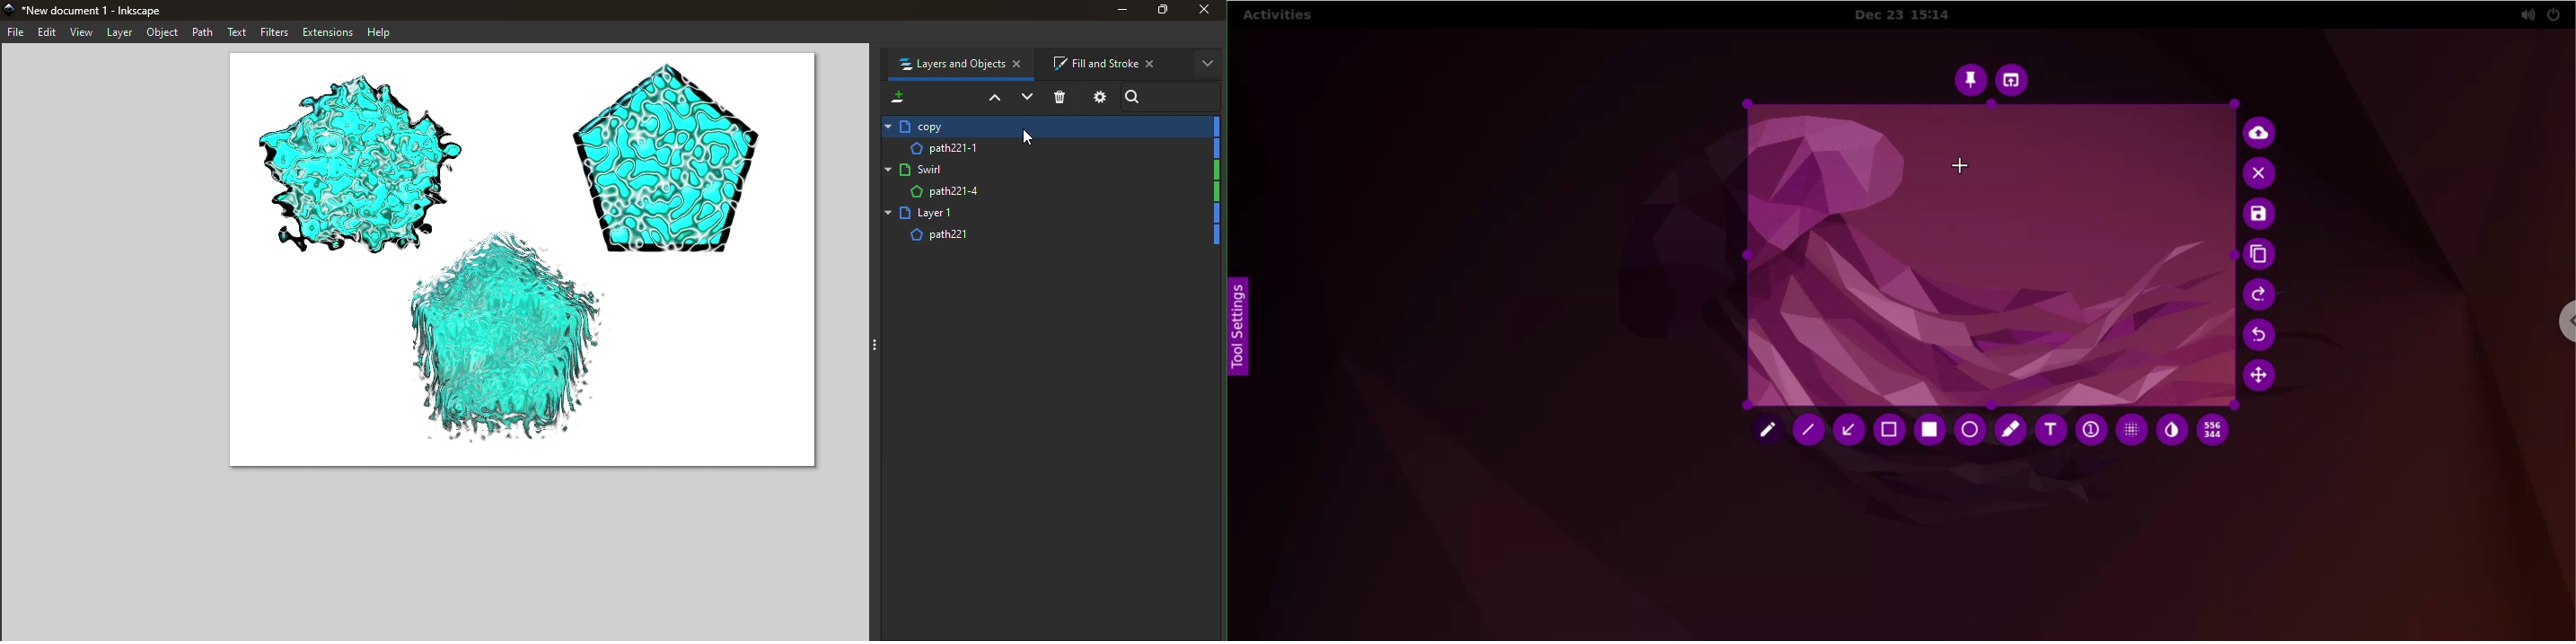 This screenshot has width=2576, height=644. Describe the element at coordinates (877, 348) in the screenshot. I see `three dots` at that location.